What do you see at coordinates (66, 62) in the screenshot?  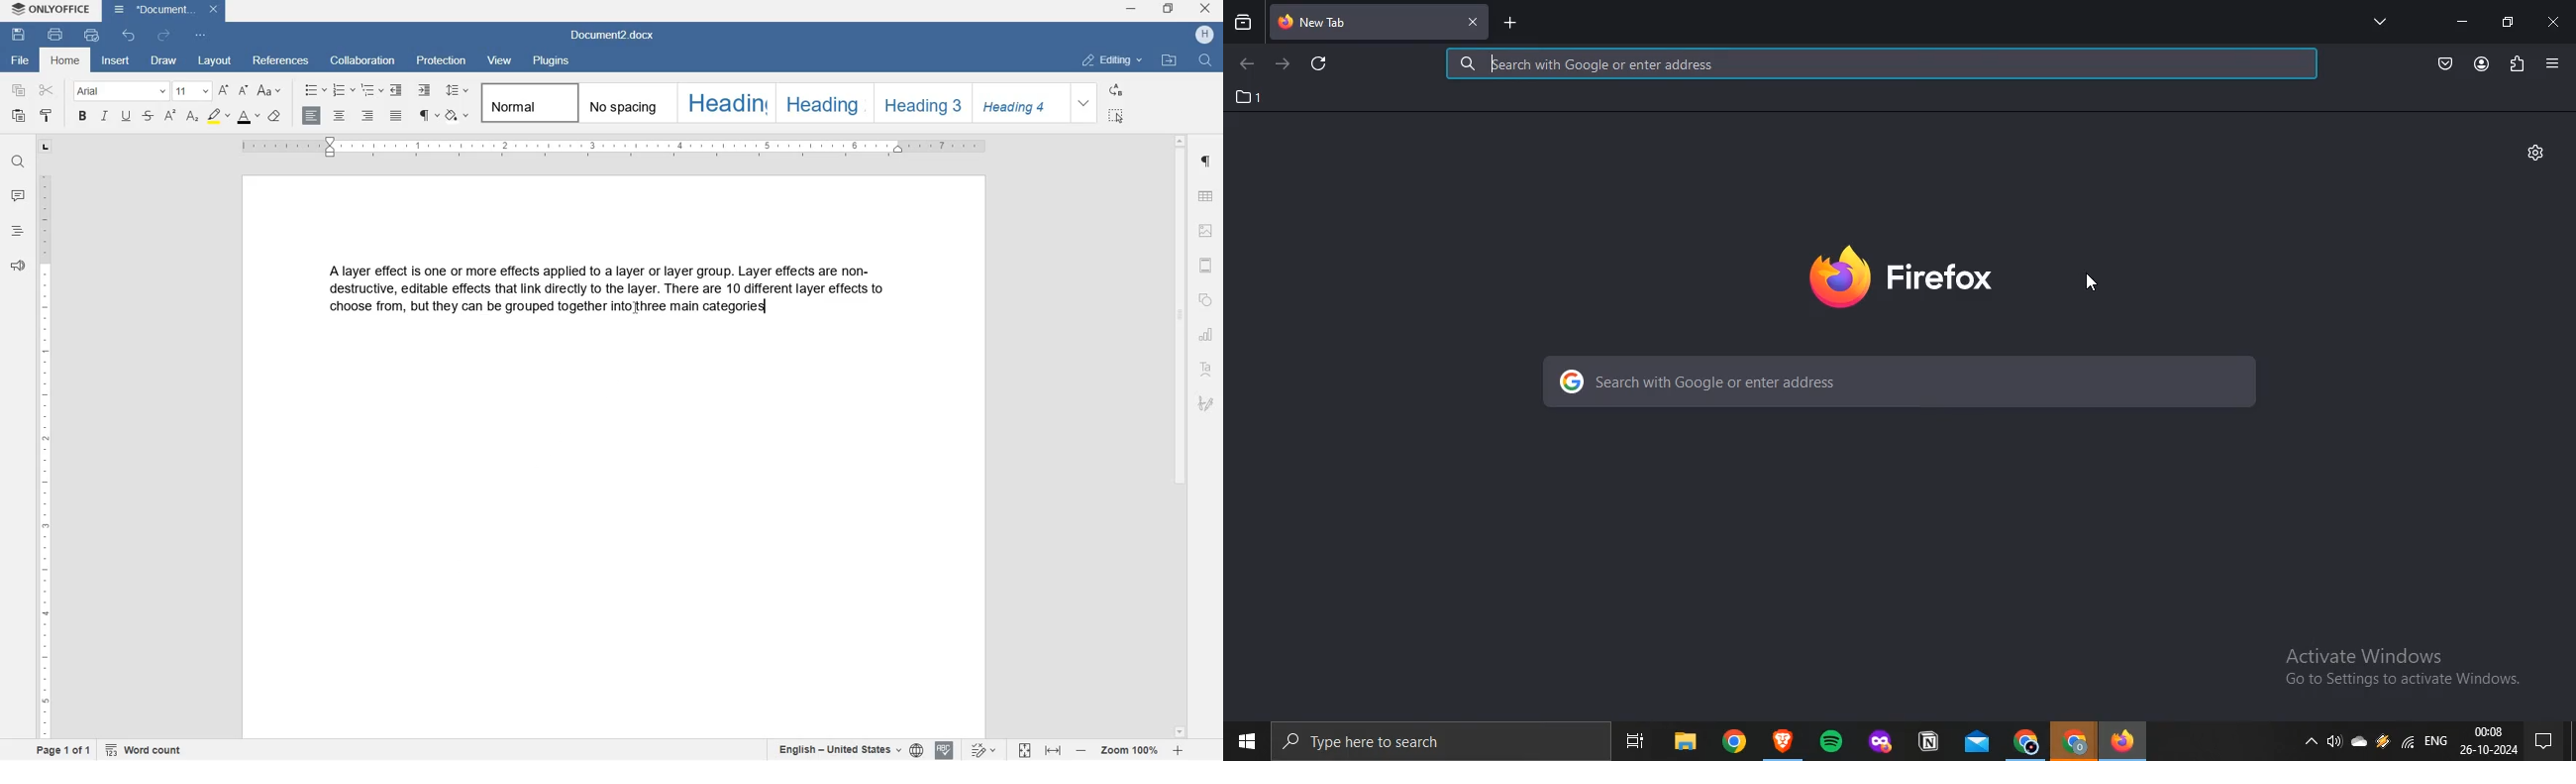 I see `home` at bounding box center [66, 62].